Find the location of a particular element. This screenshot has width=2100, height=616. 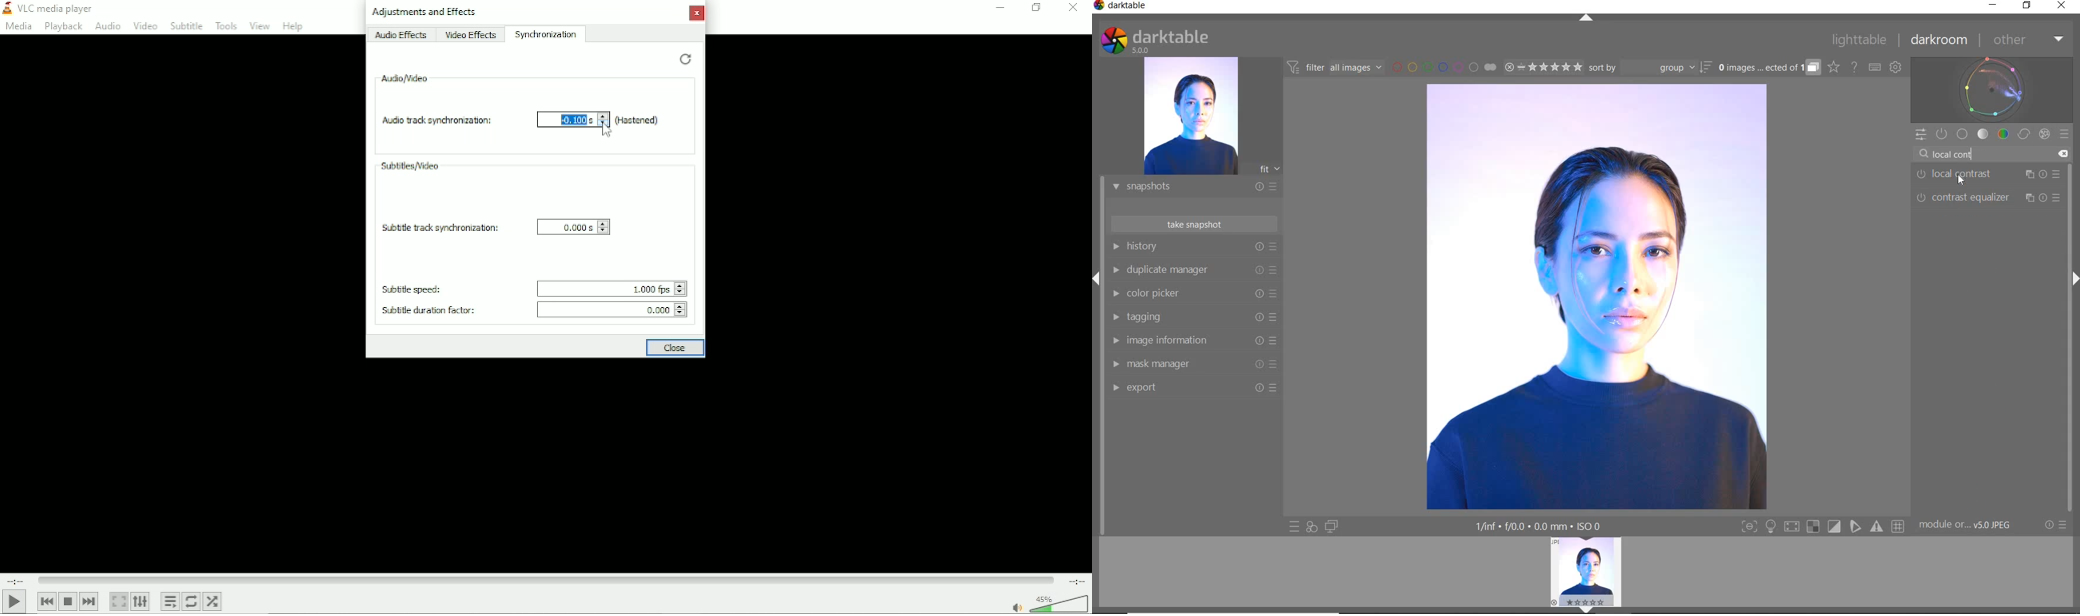

QUICK ACCESS PANEL is located at coordinates (1920, 135).